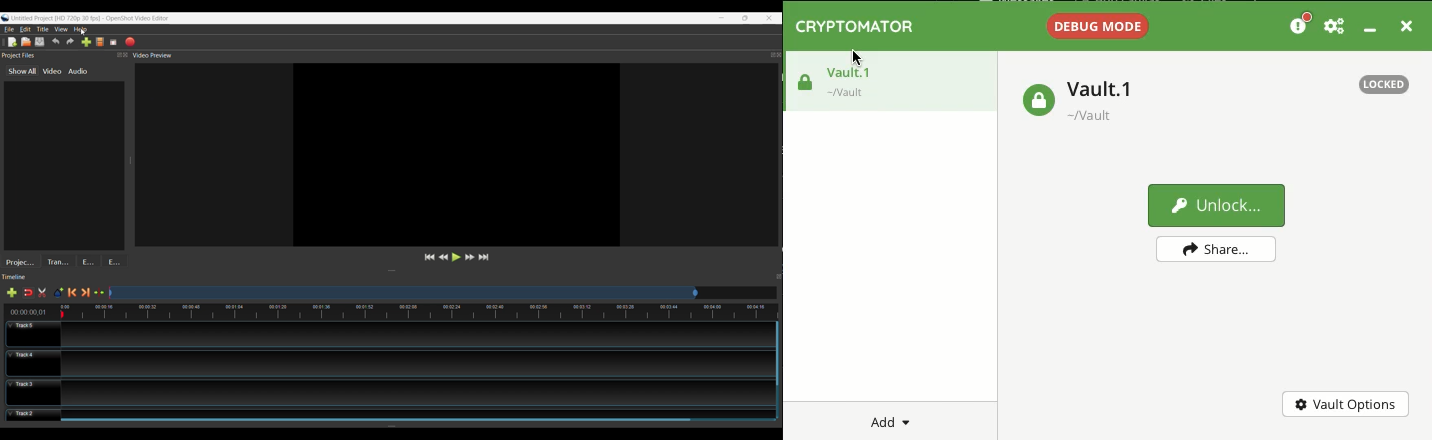 This screenshot has width=1456, height=448. I want to click on Add Track, so click(10, 293).